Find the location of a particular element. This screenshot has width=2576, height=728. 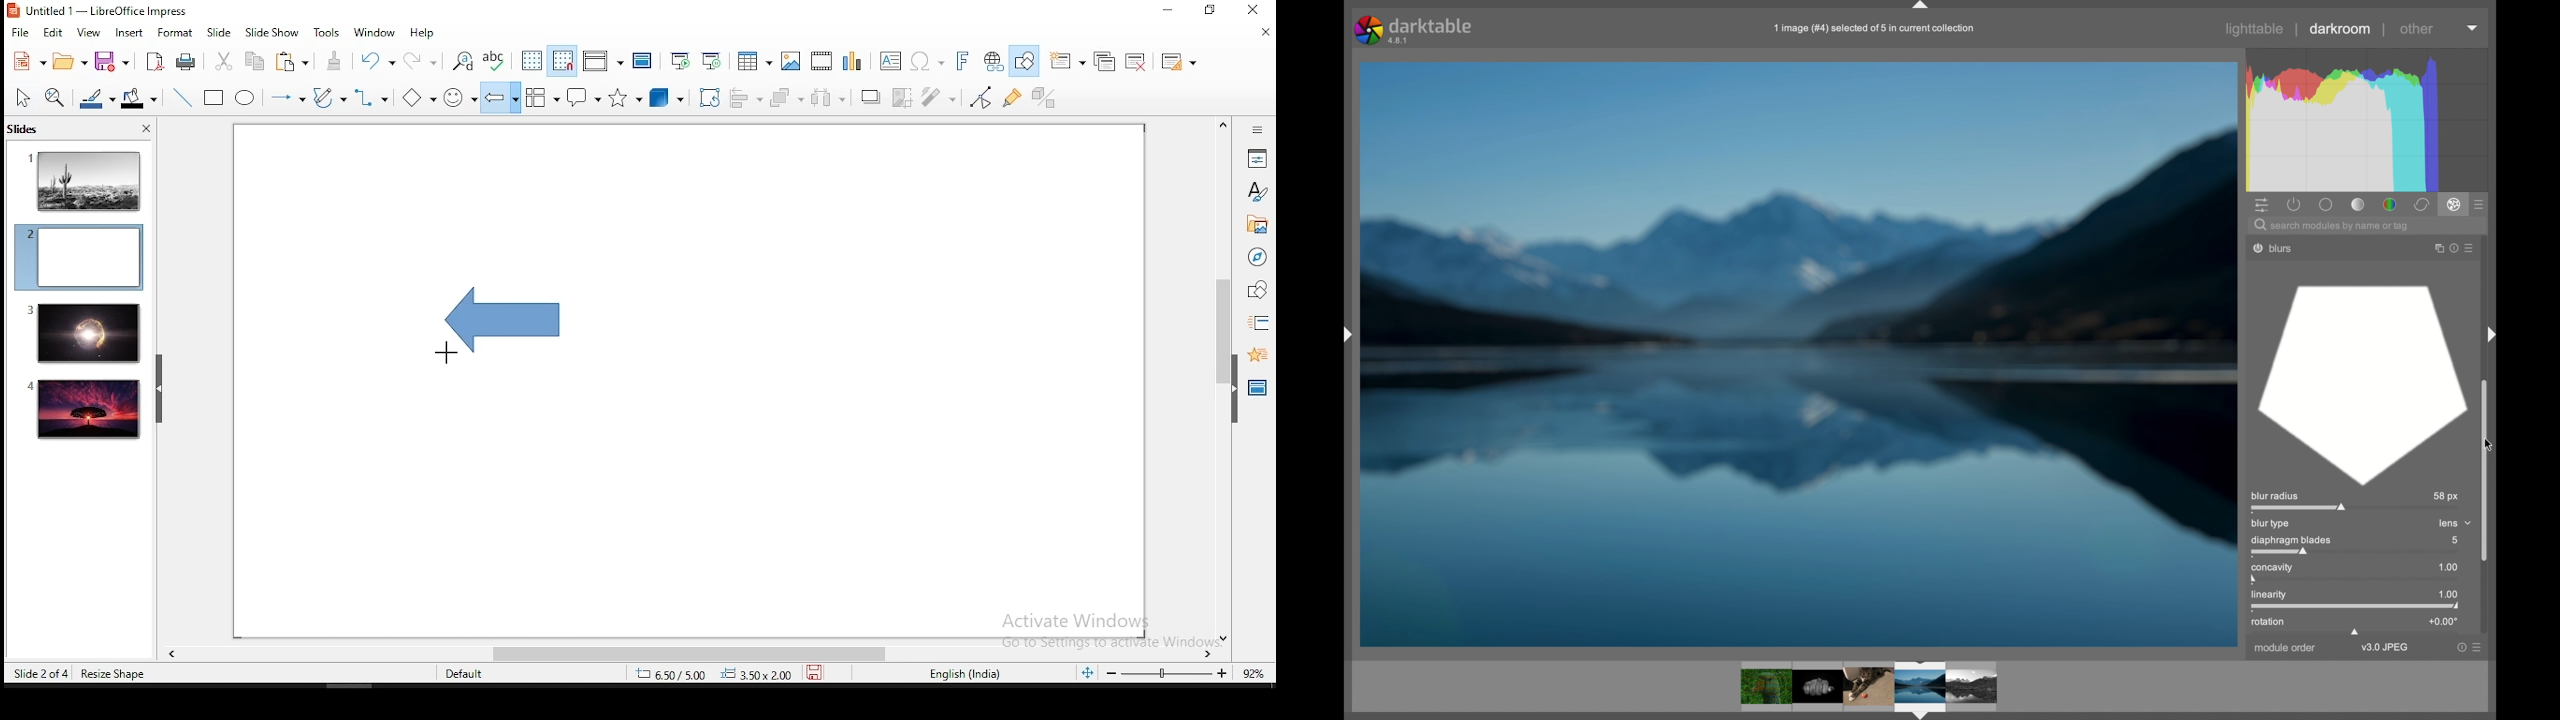

restore is located at coordinates (1211, 11).